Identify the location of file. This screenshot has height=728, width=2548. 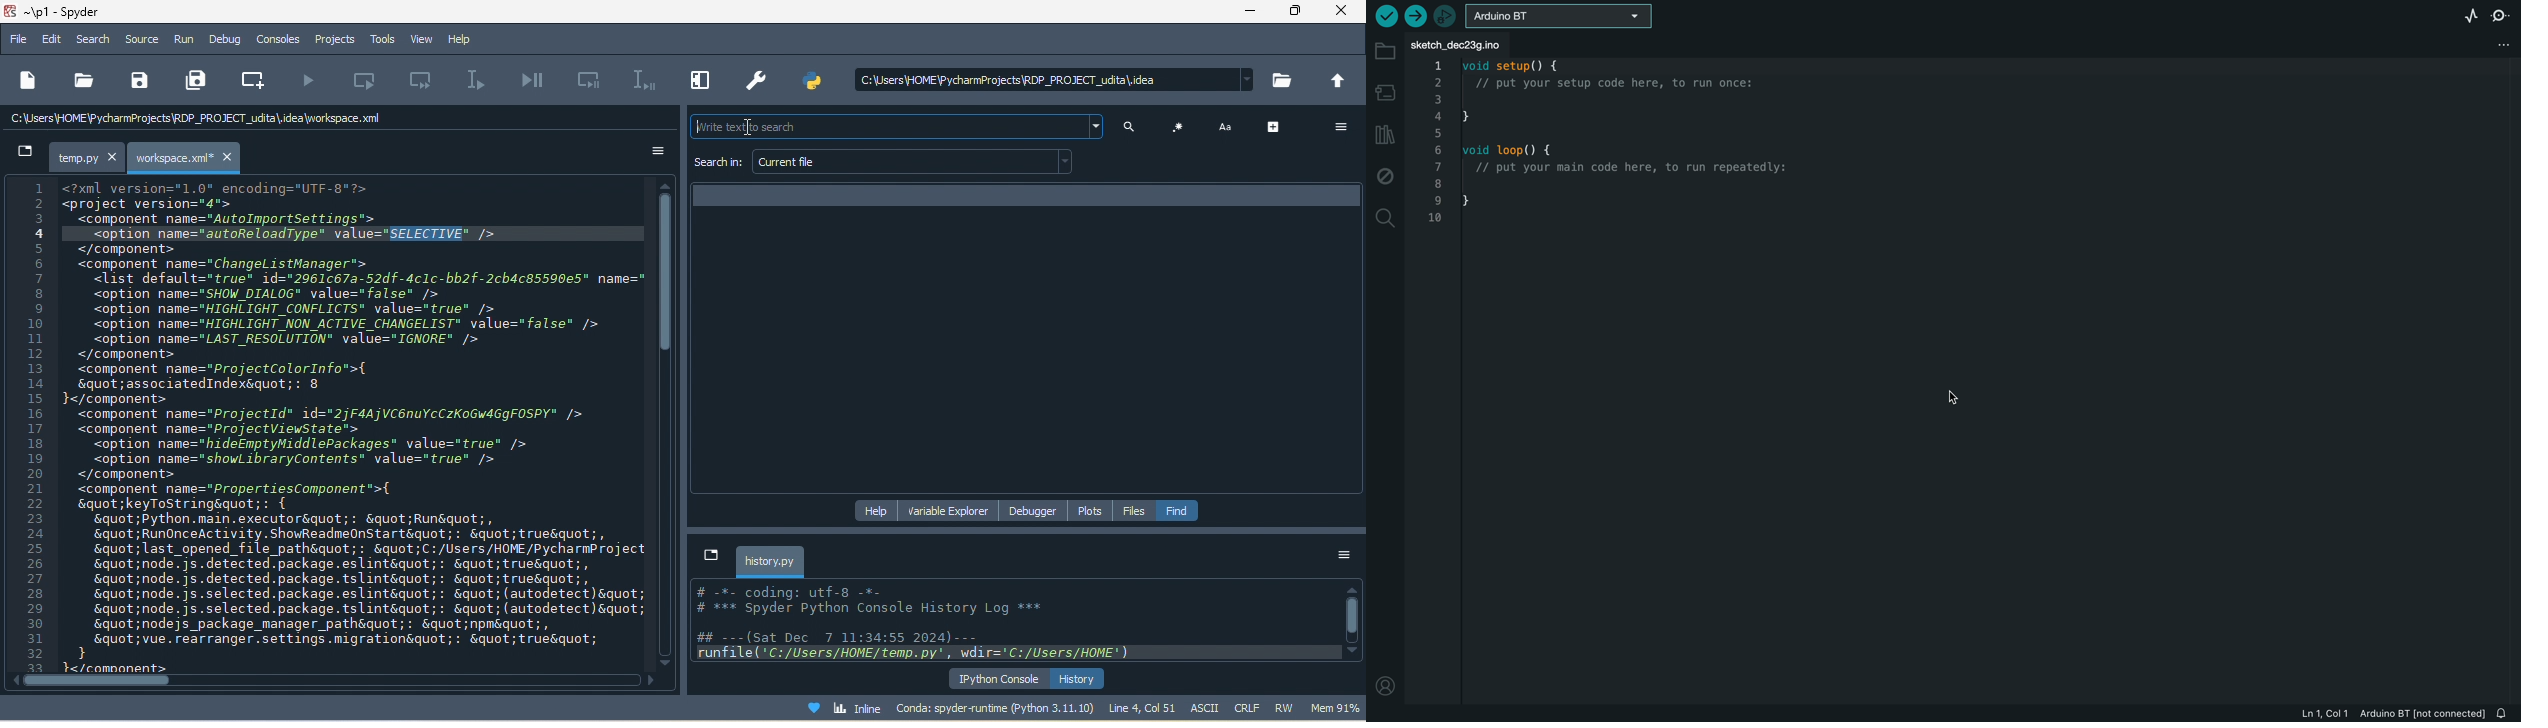
(19, 37).